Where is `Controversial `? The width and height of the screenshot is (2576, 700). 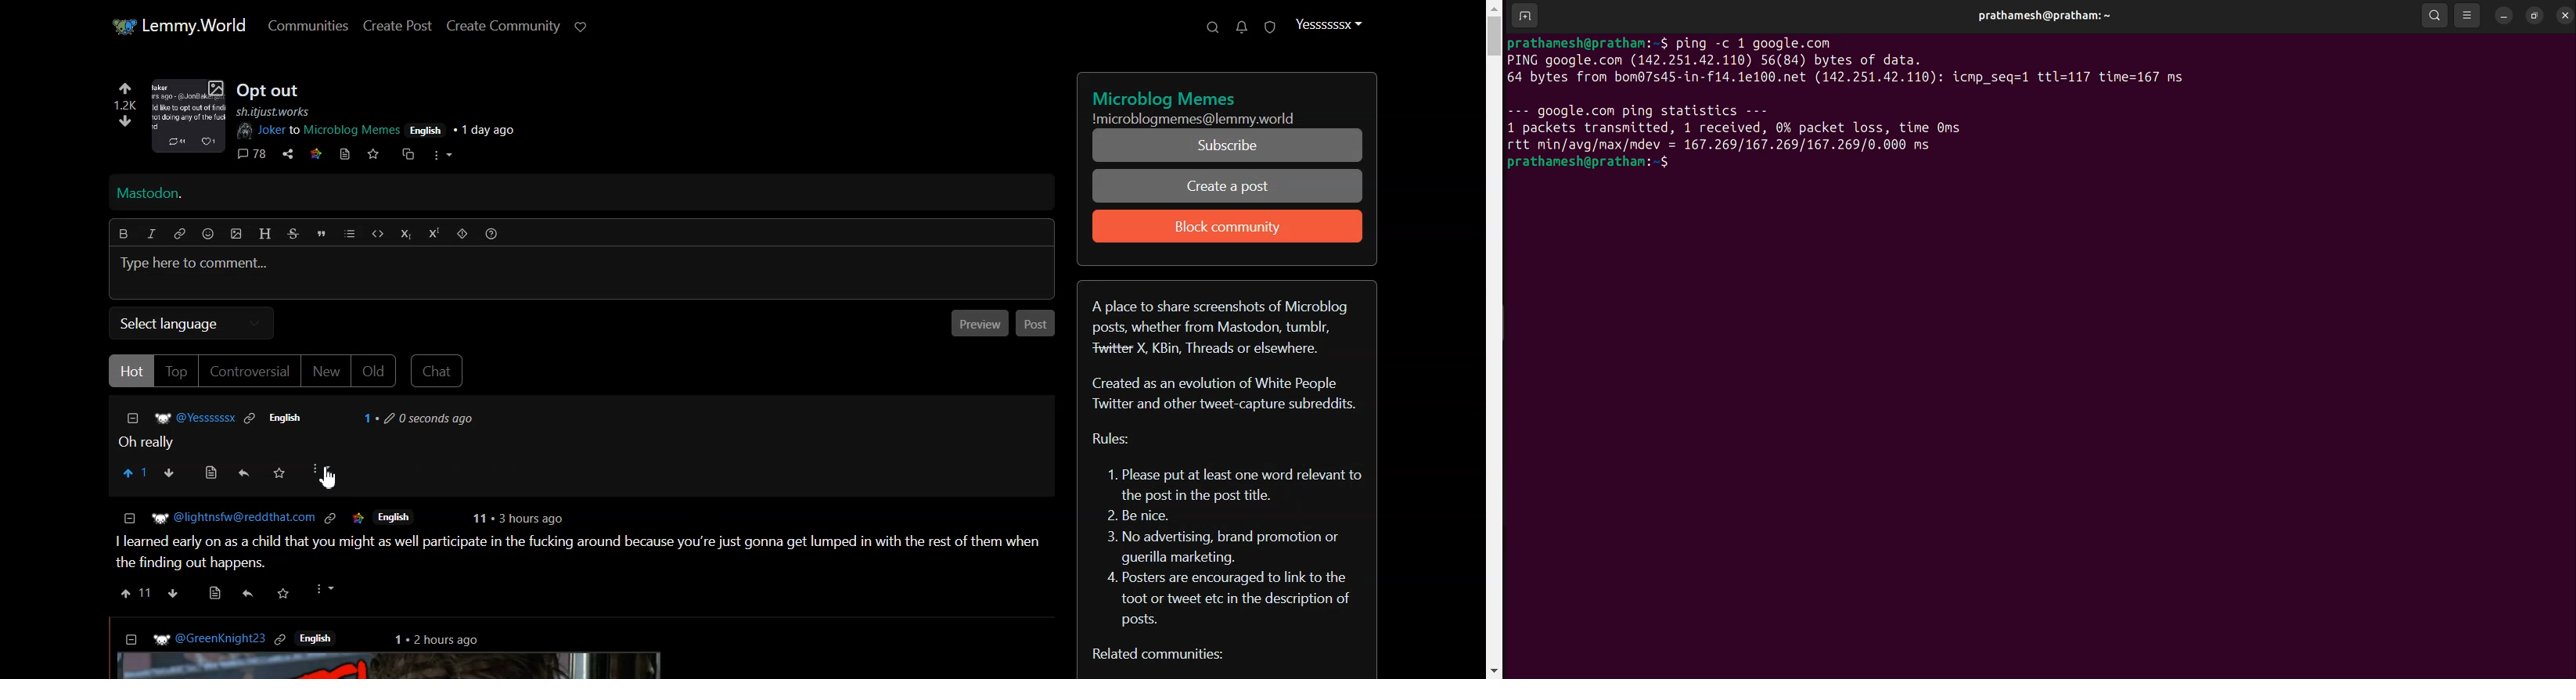 Controversial  is located at coordinates (250, 372).